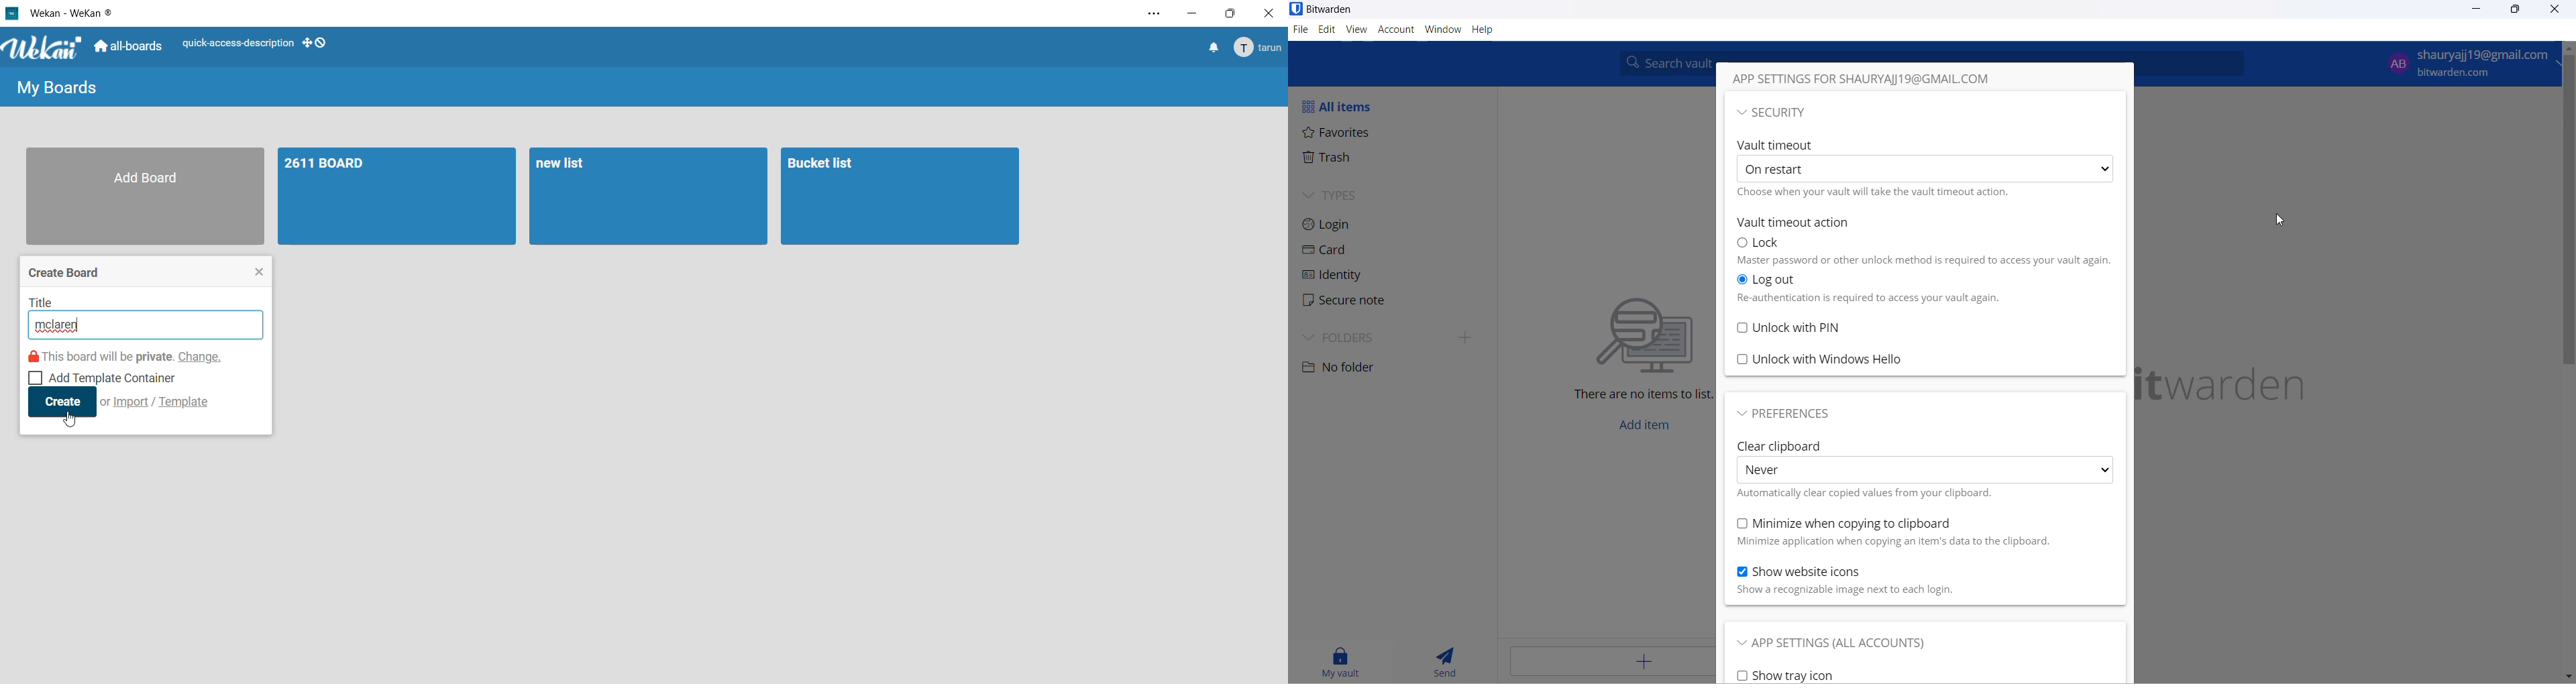 The height and width of the screenshot is (700, 2576). I want to click on my boards, so click(57, 87).